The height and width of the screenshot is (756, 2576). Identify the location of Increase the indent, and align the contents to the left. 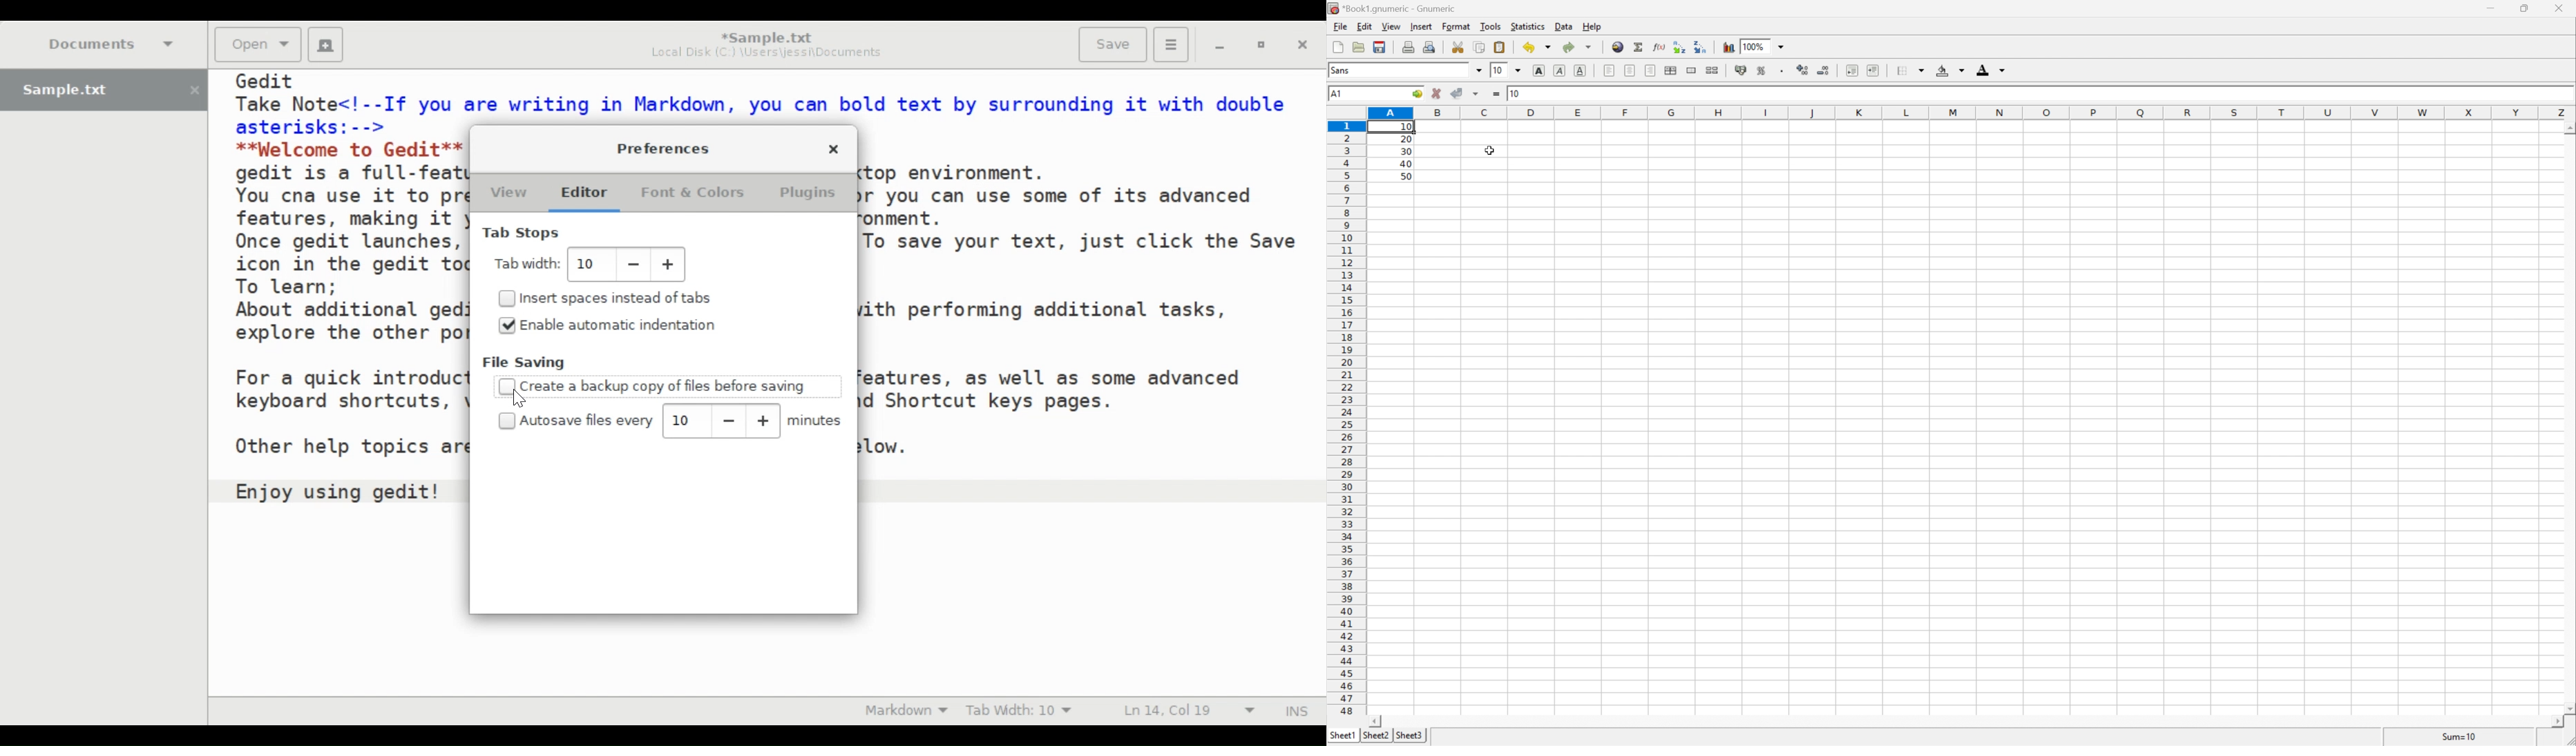
(1873, 67).